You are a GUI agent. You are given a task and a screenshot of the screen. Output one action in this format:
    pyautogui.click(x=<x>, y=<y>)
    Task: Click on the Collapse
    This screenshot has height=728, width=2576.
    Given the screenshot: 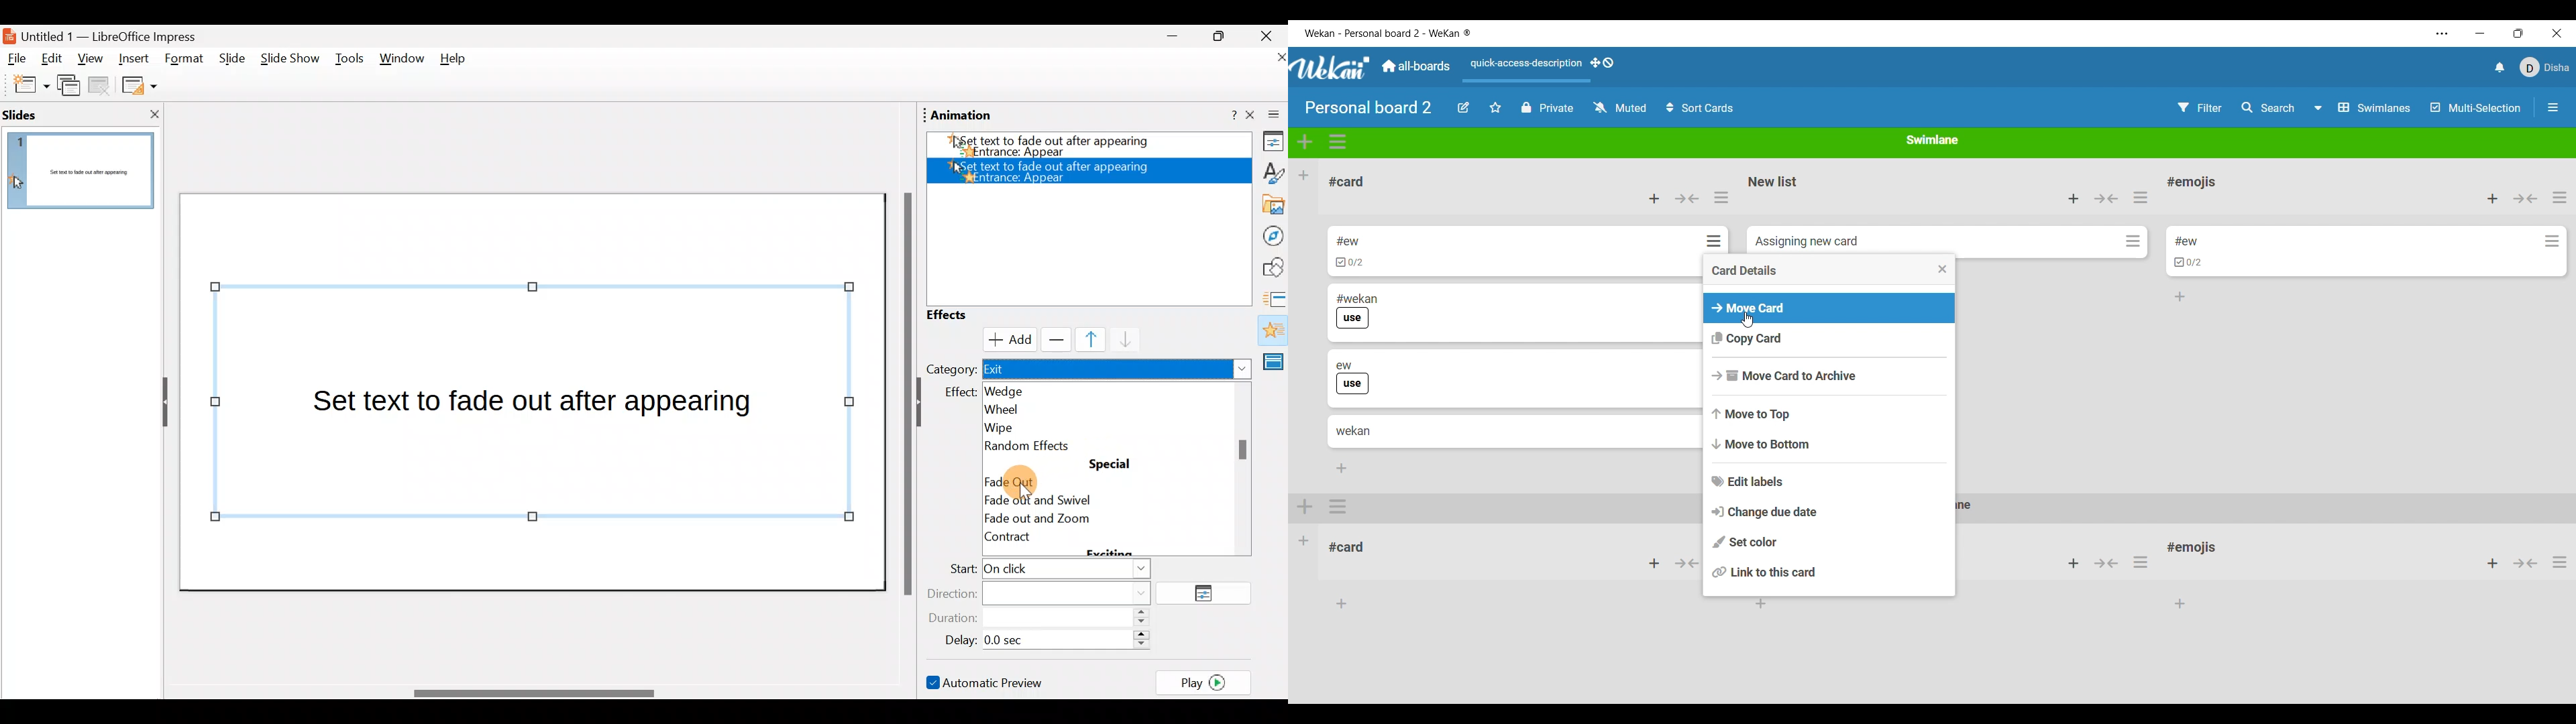 What is the action you would take?
    pyautogui.click(x=2106, y=198)
    